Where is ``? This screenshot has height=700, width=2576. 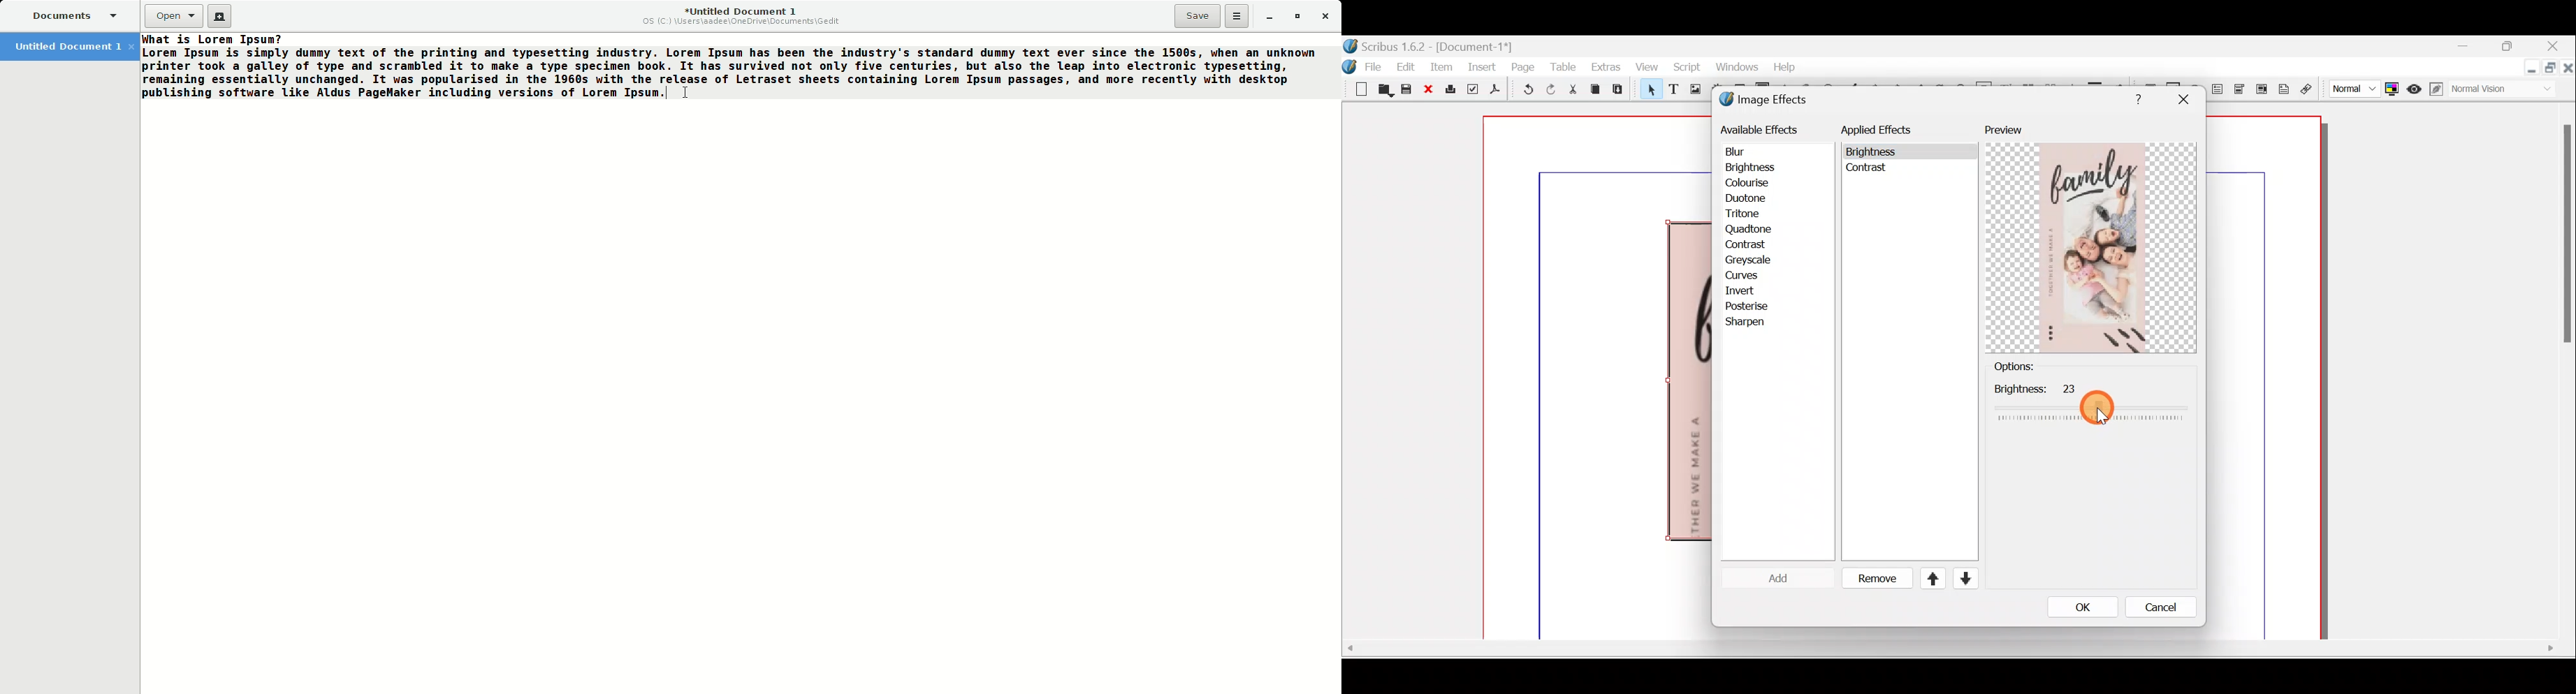
 is located at coordinates (1950, 650).